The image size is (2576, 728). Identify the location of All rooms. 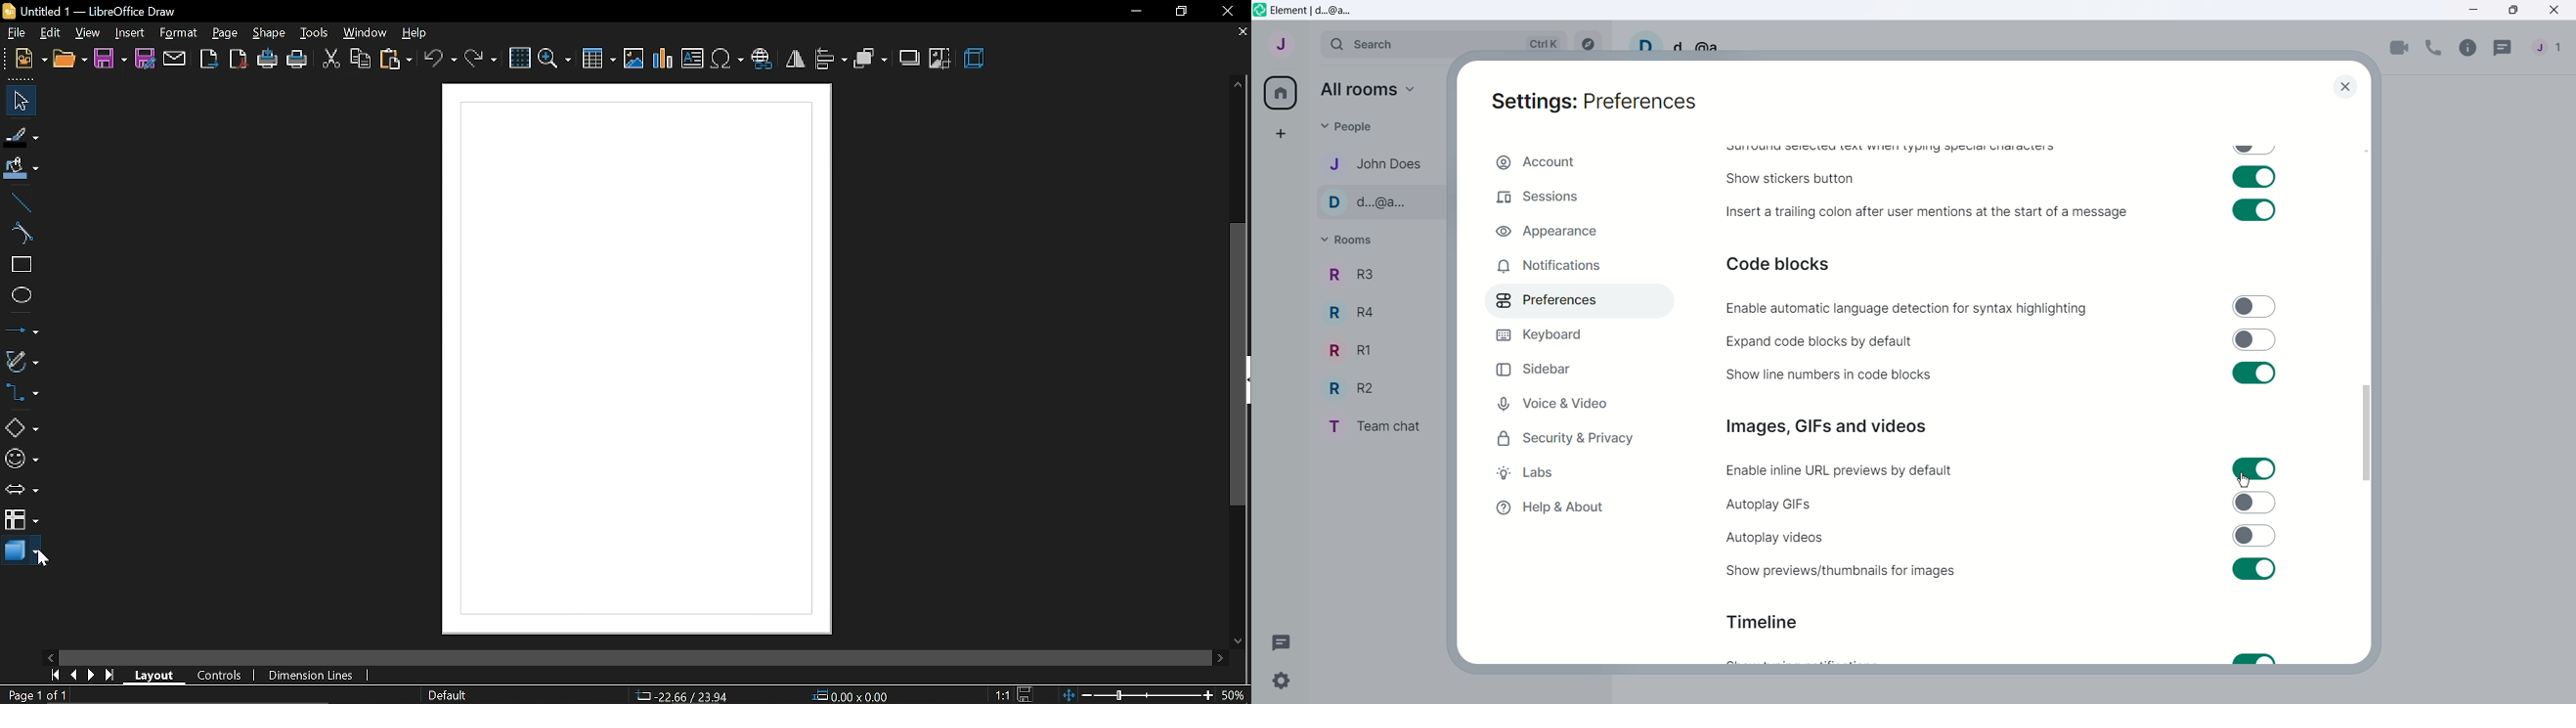
(1370, 90).